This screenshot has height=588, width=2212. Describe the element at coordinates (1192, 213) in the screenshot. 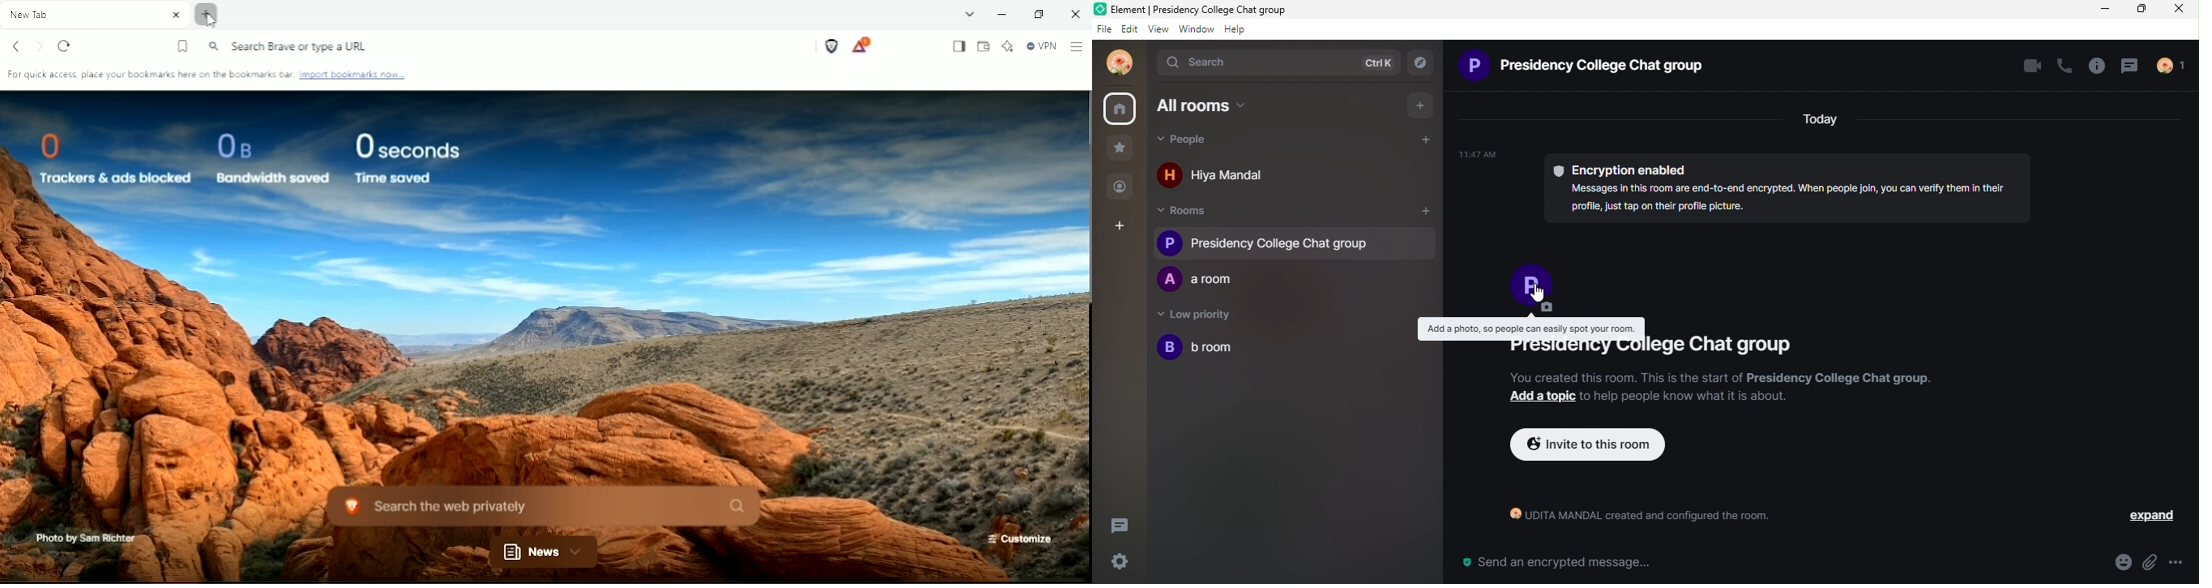

I see `rooms` at that location.